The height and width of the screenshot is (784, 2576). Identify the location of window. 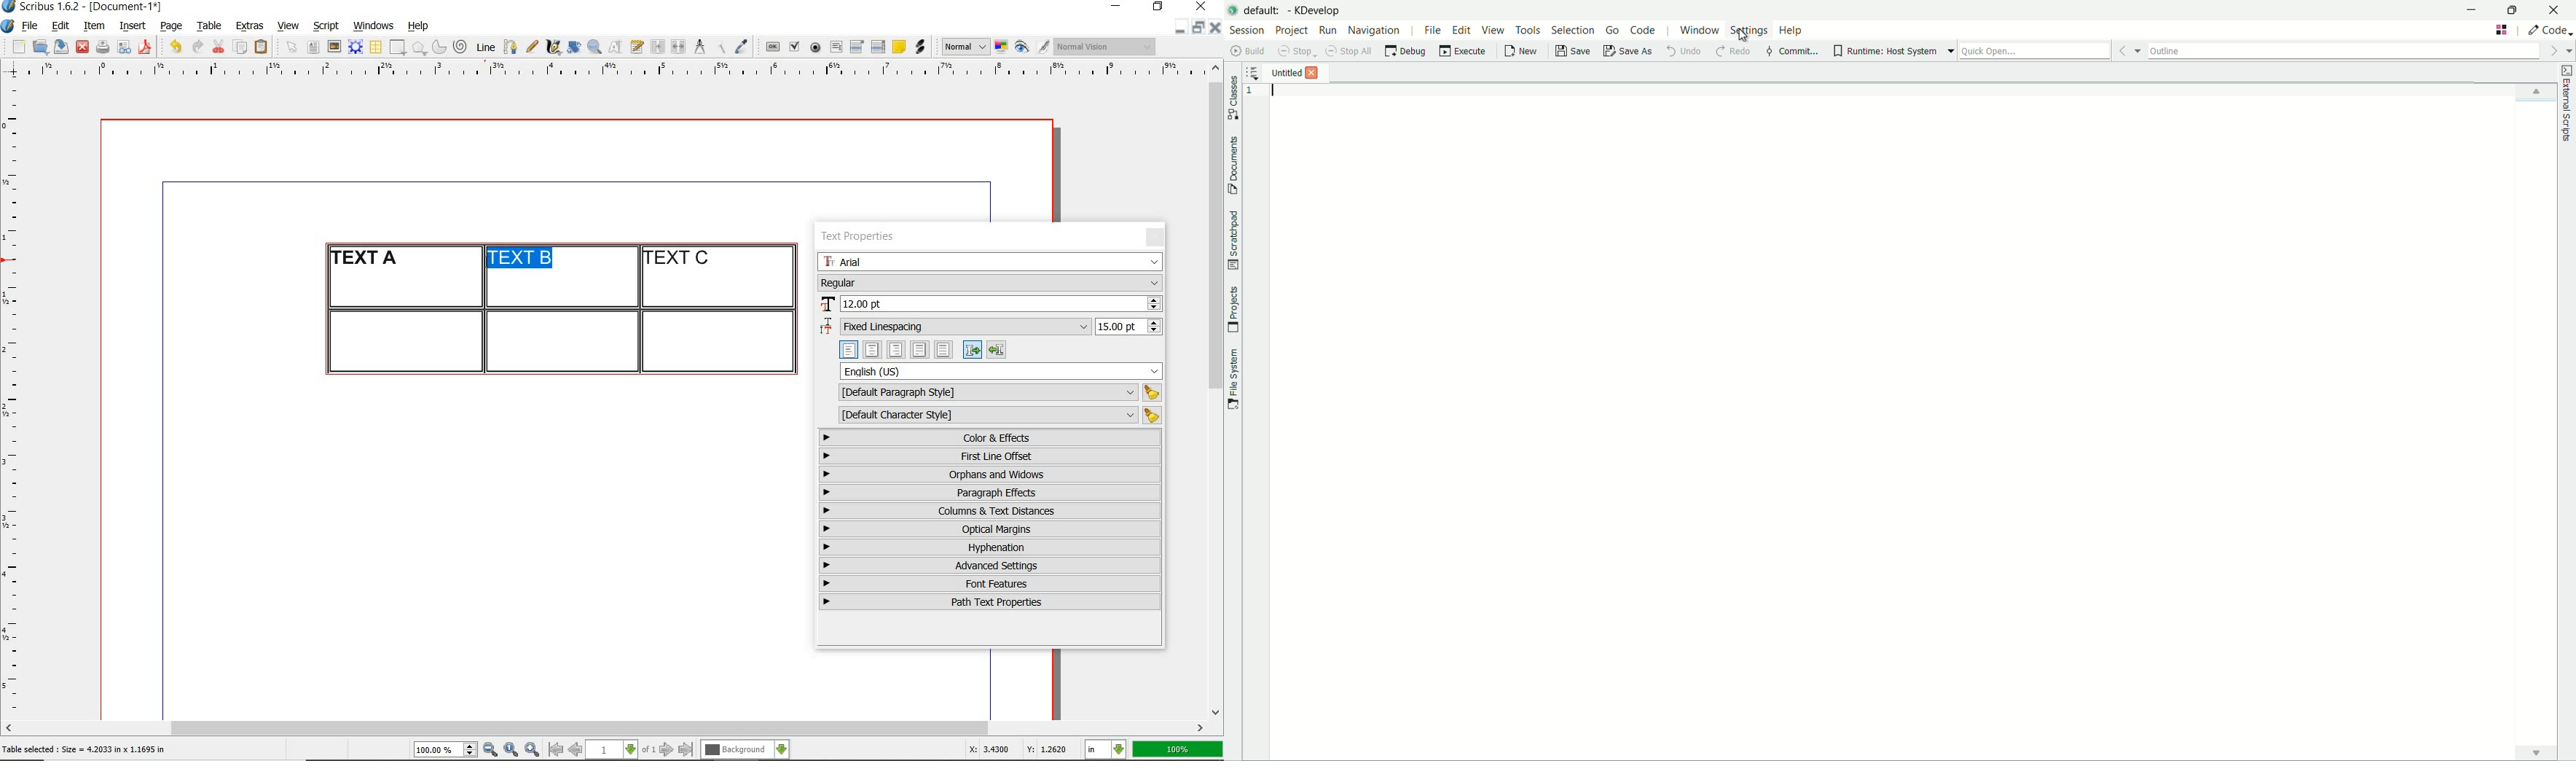
(1700, 32).